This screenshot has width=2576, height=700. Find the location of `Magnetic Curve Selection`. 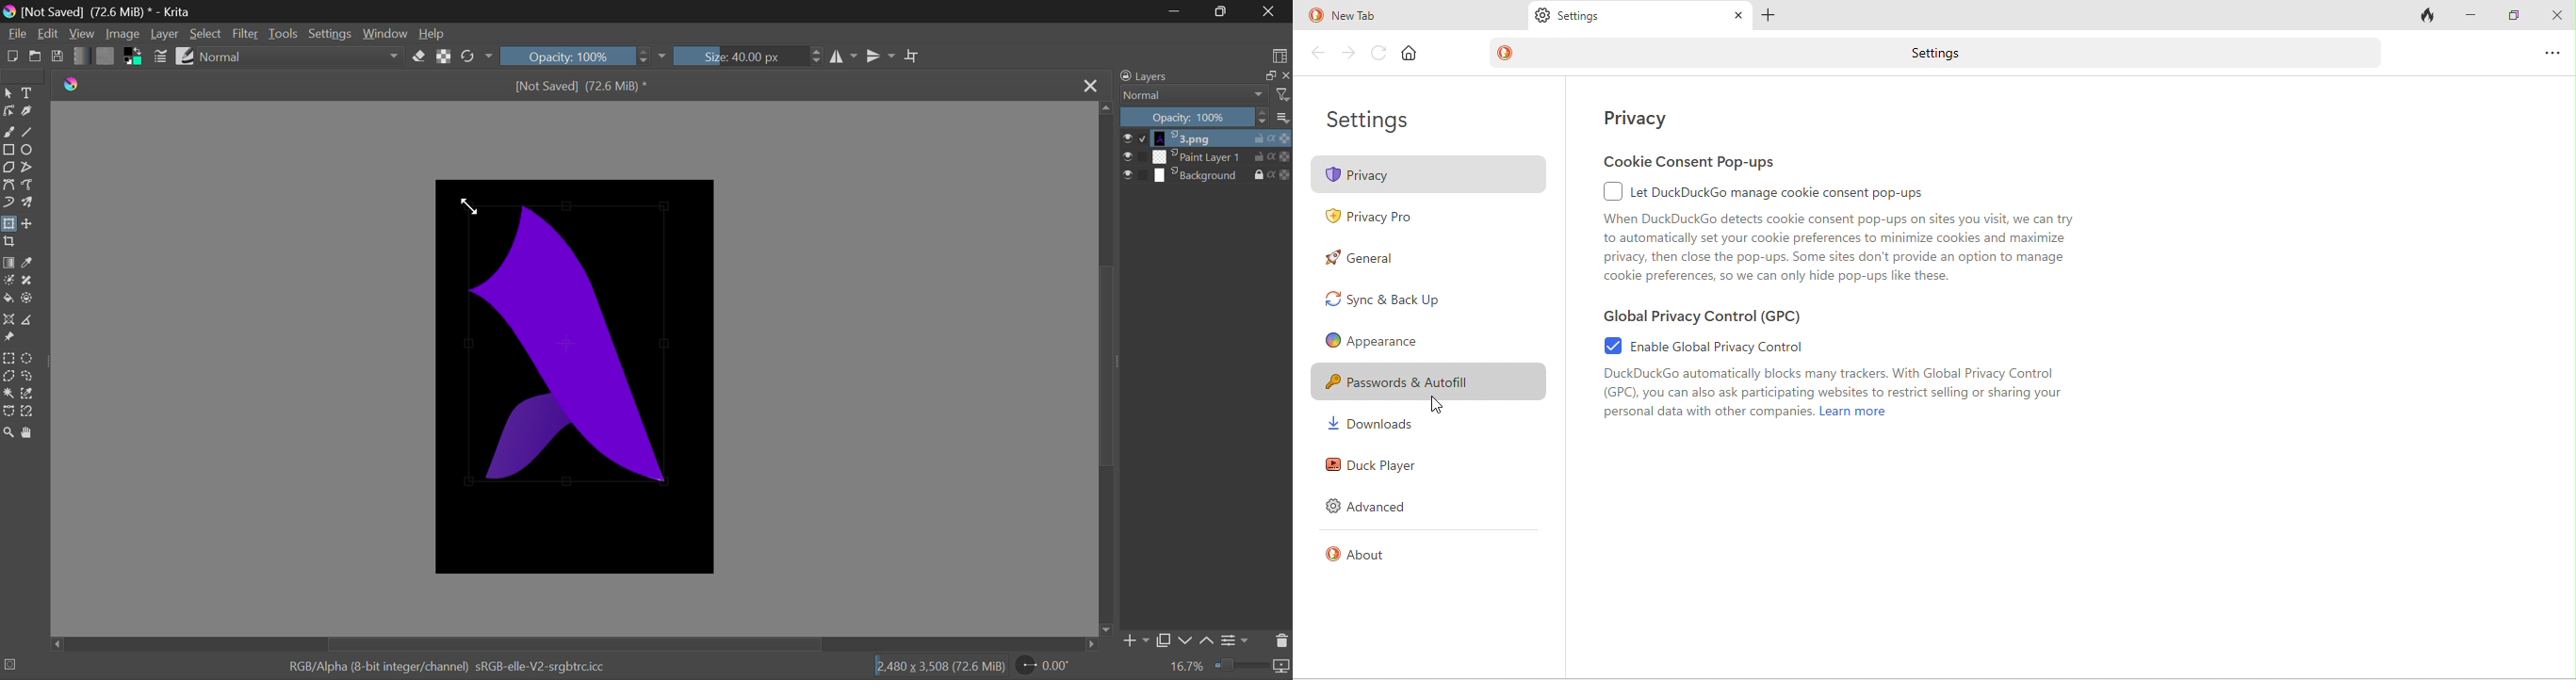

Magnetic Curve Selection is located at coordinates (30, 412).